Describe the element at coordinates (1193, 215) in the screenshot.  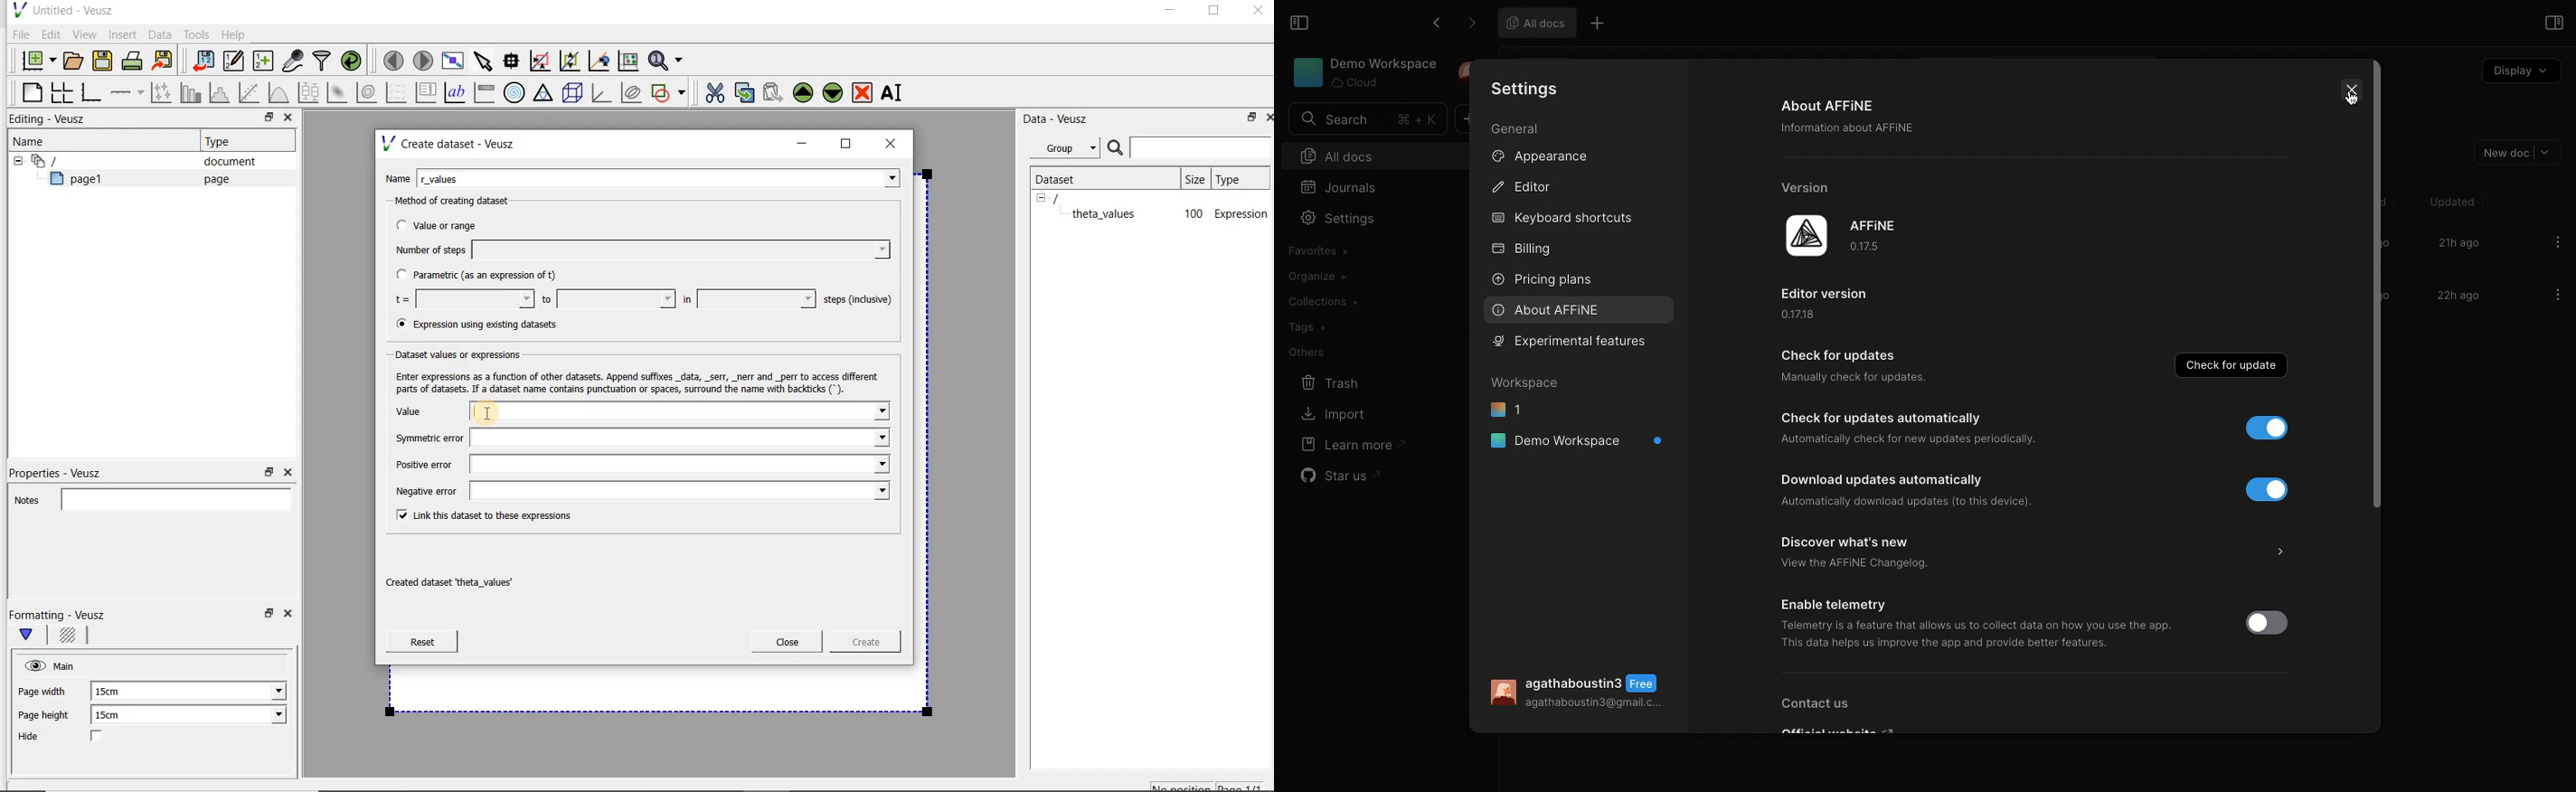
I see `100` at that location.